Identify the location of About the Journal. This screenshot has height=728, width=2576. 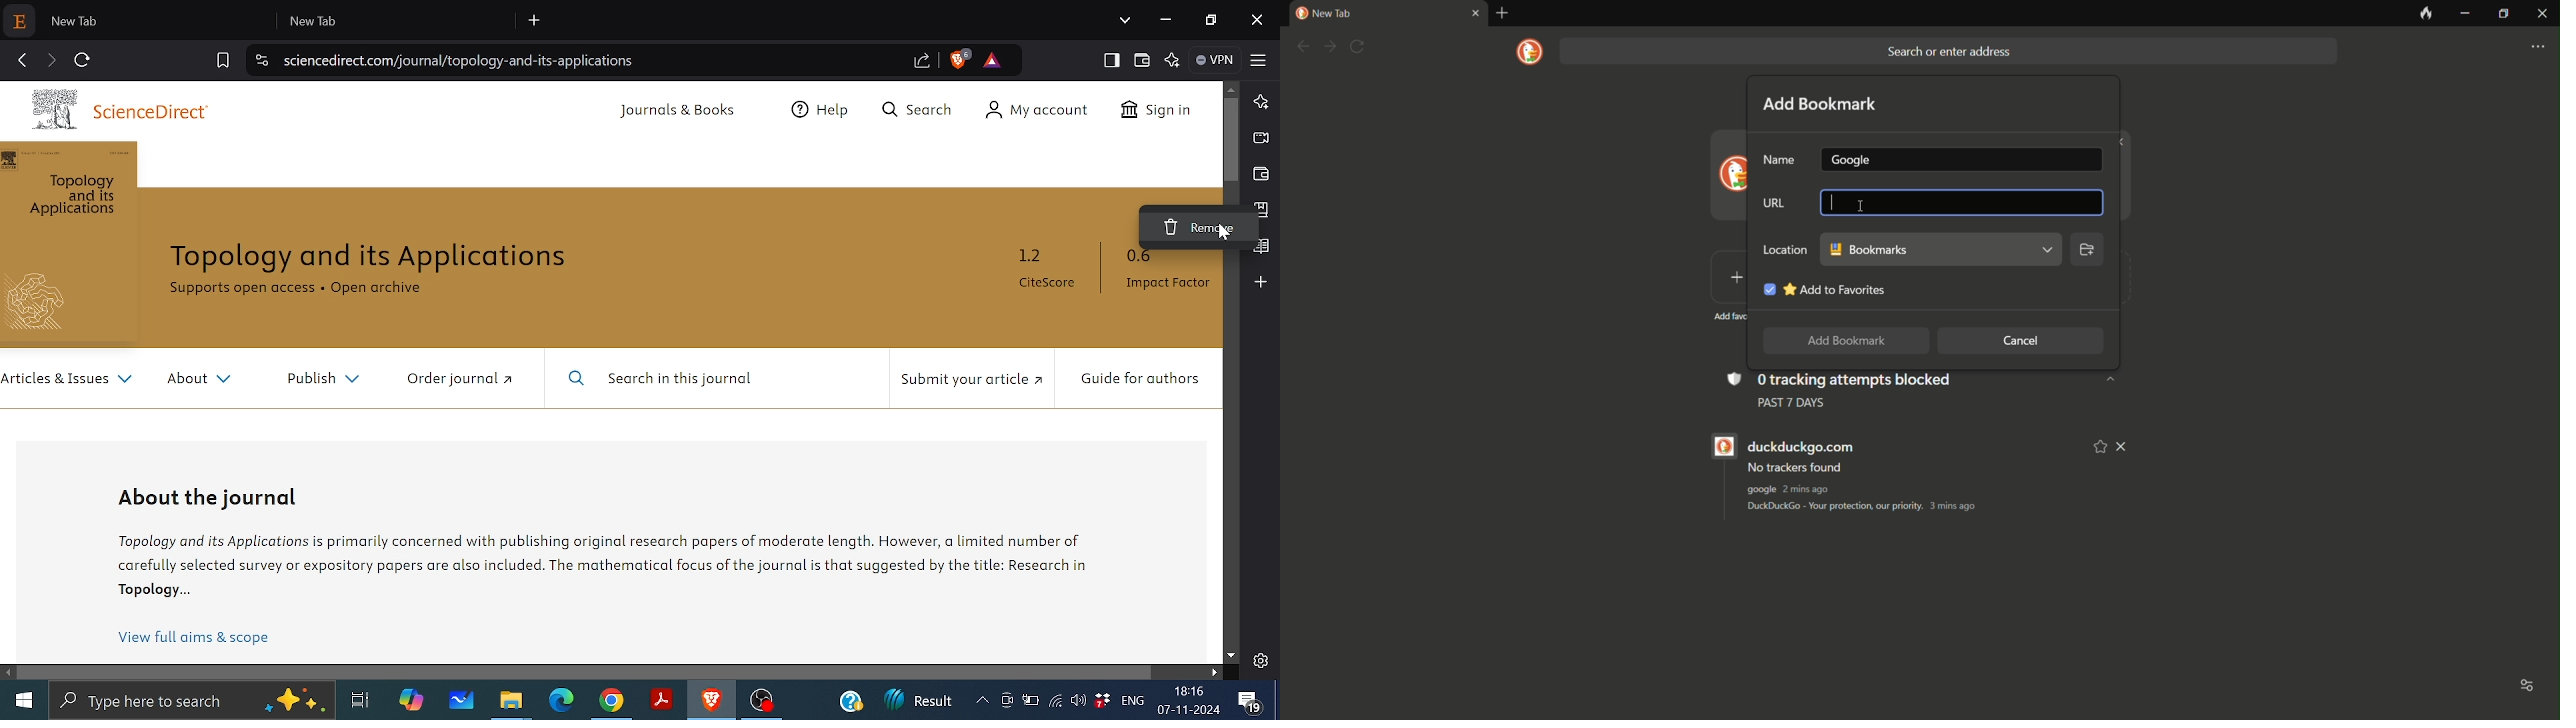
(213, 496).